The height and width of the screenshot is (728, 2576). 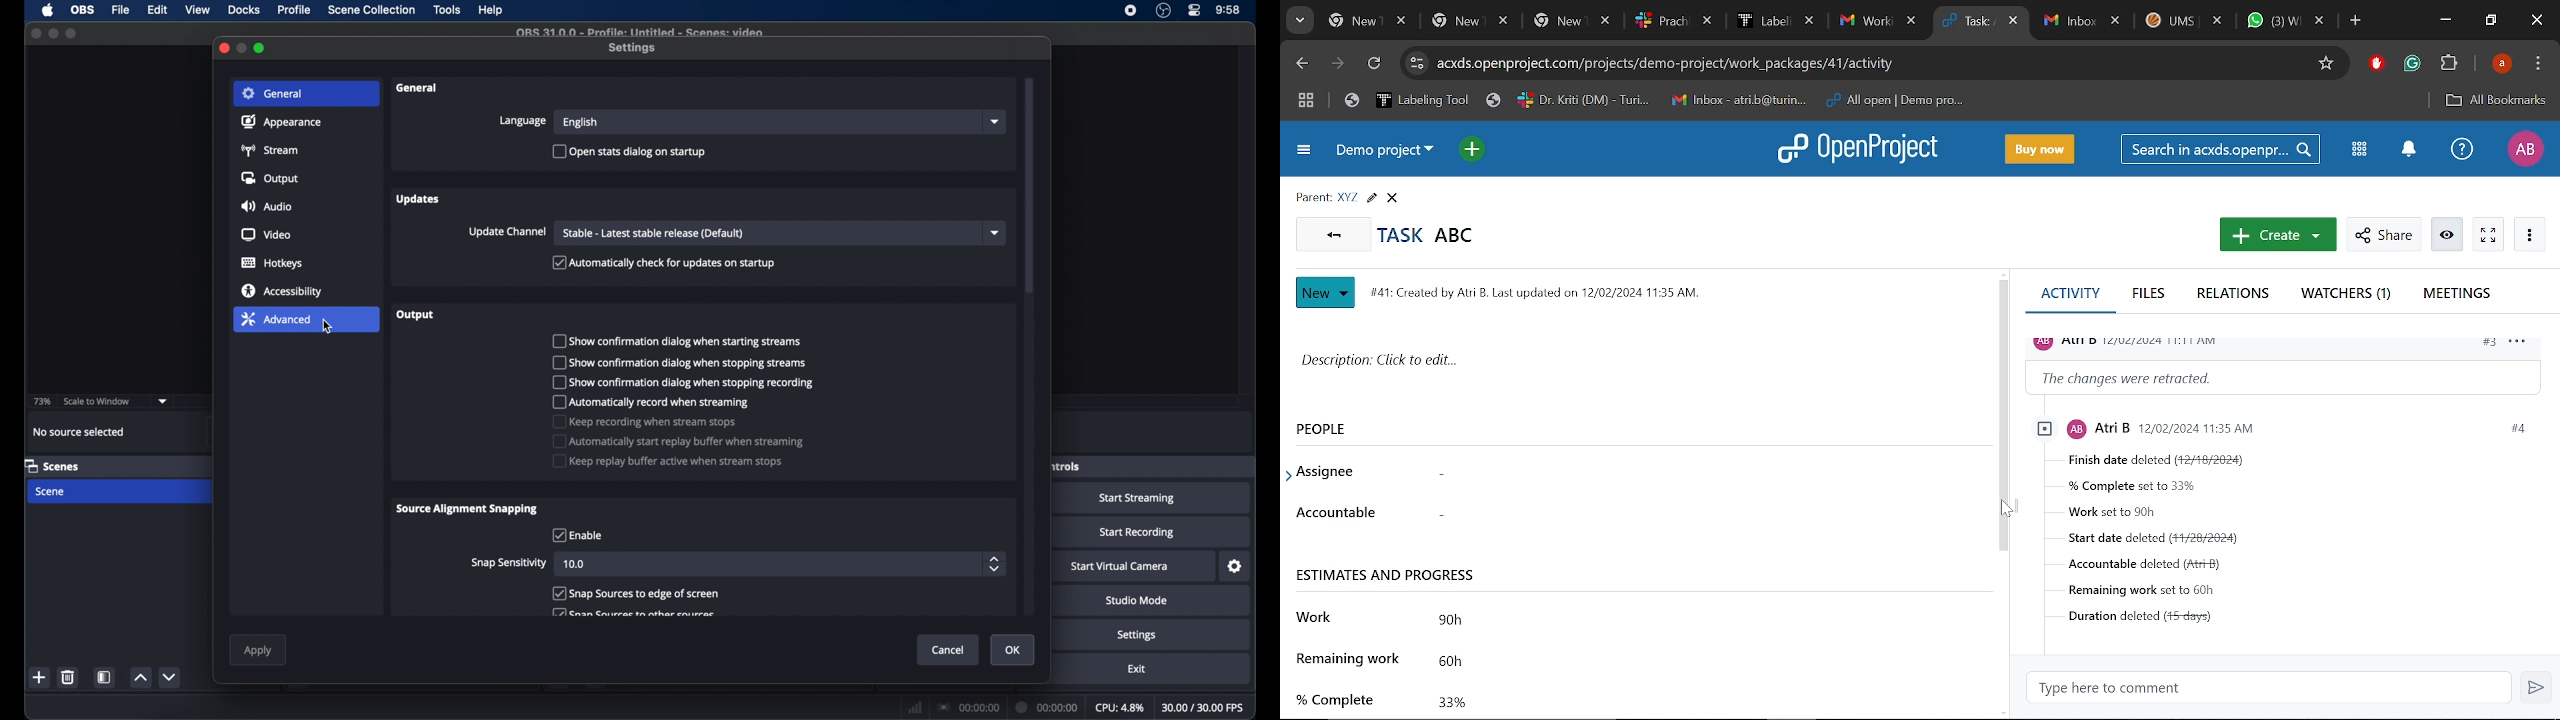 What do you see at coordinates (635, 593) in the screenshot?
I see `checkbox` at bounding box center [635, 593].